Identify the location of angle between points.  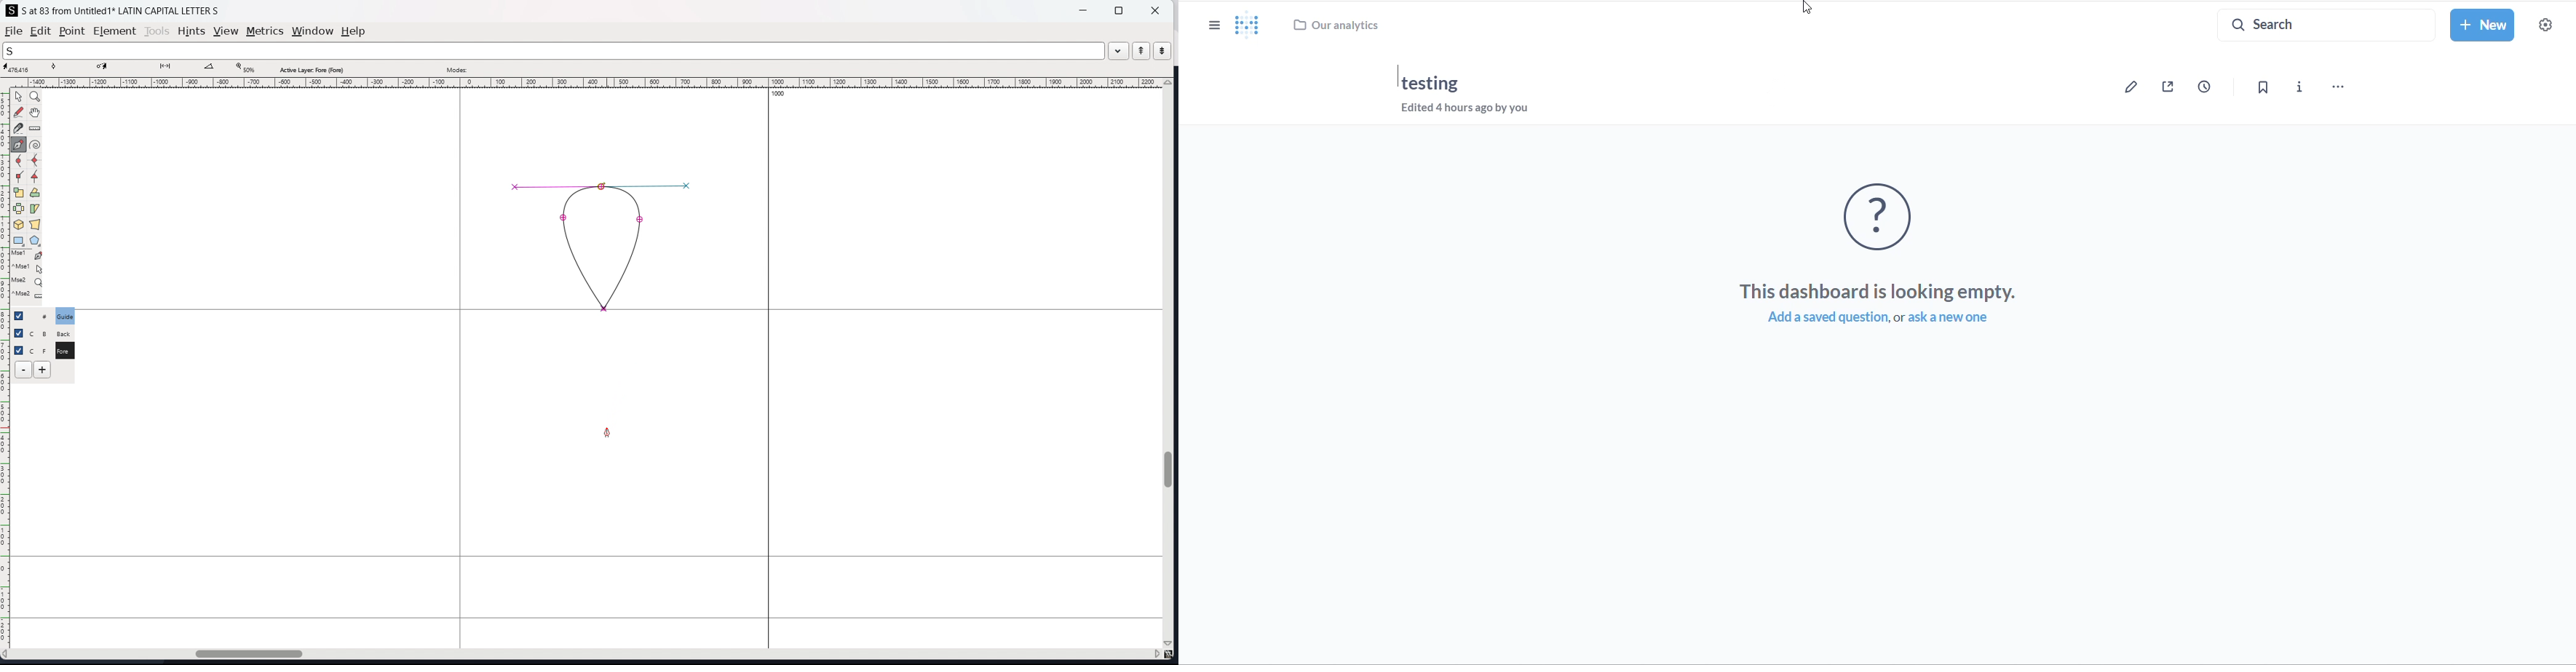
(215, 67).